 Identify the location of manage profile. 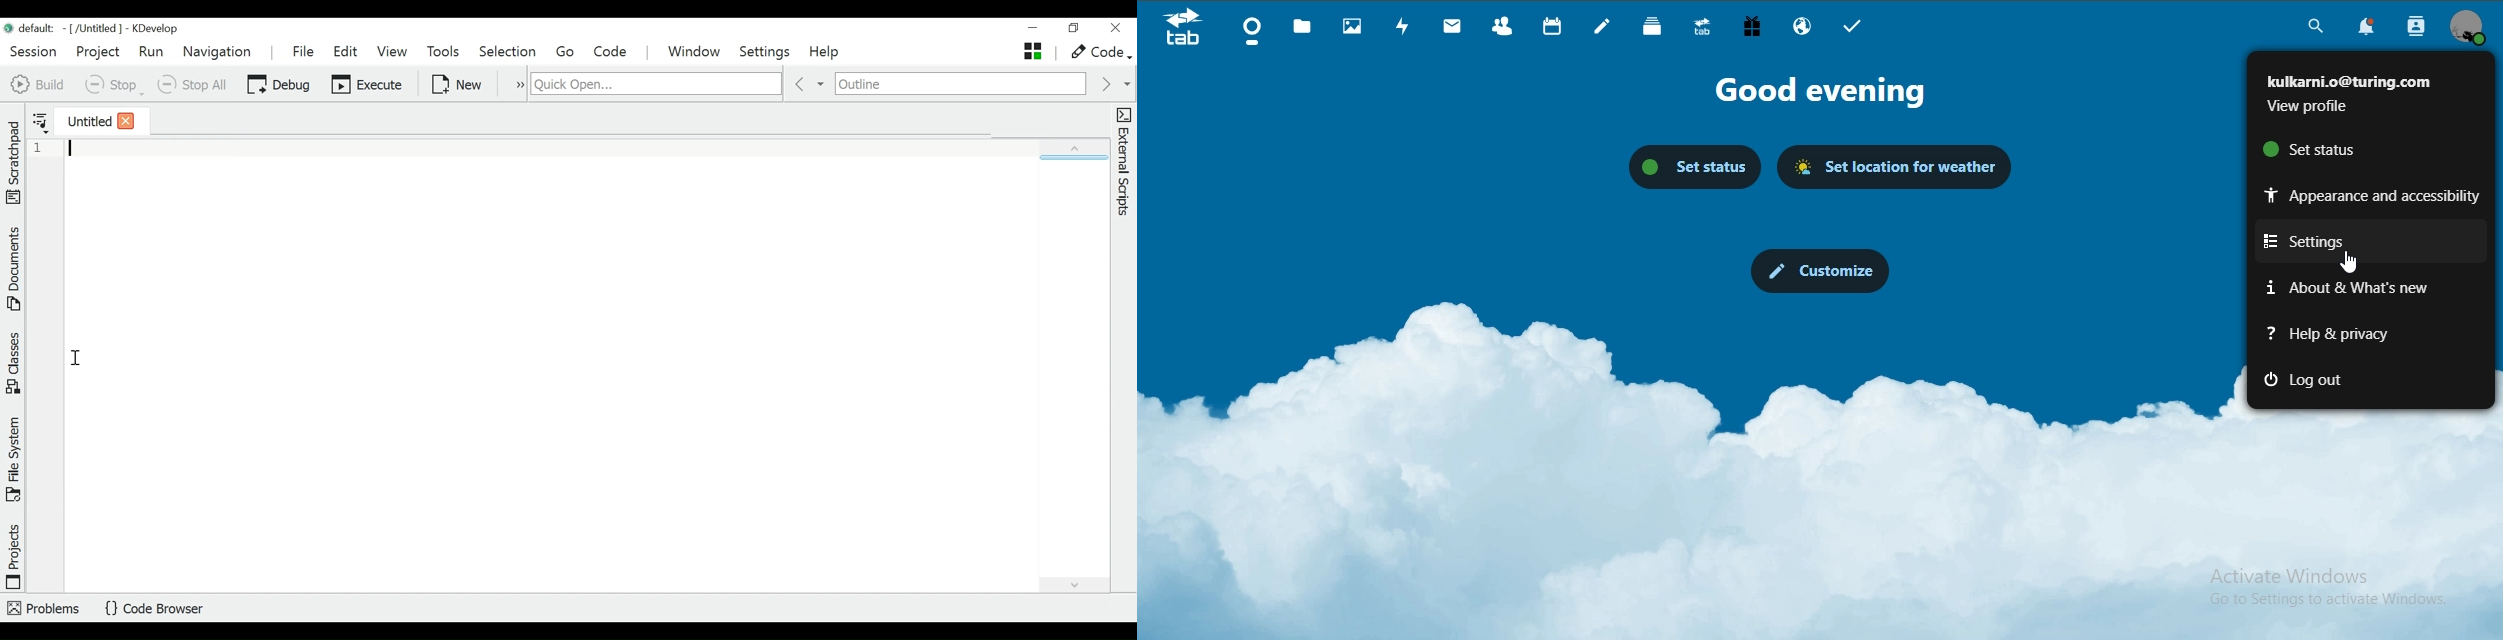
(2469, 28).